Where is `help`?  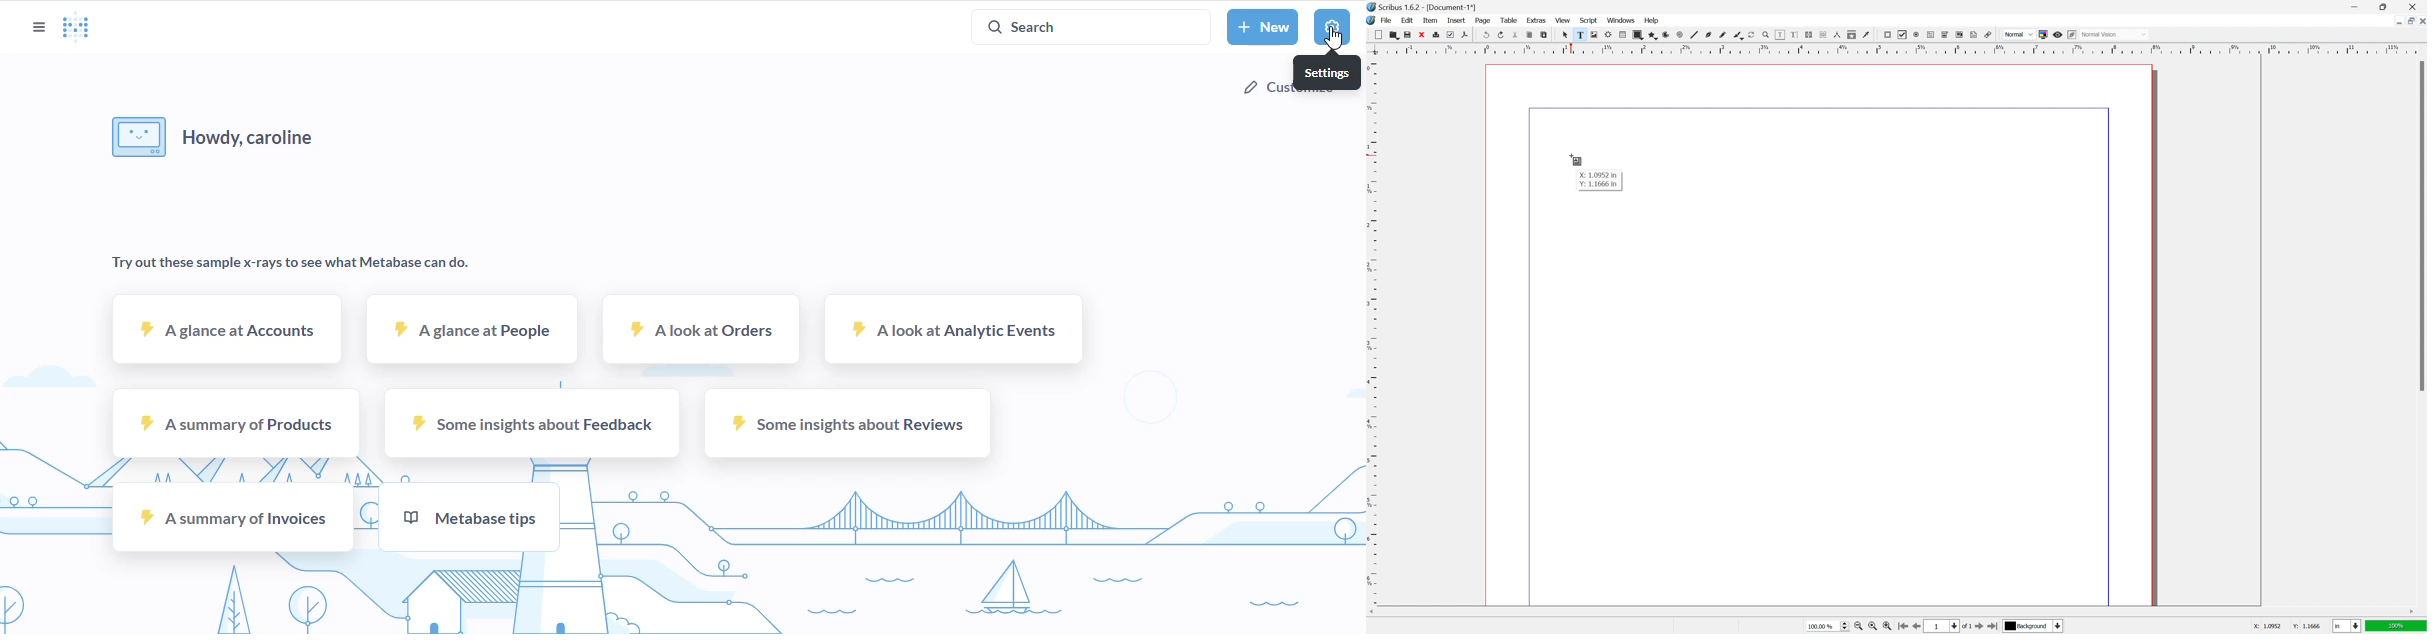 help is located at coordinates (1652, 20).